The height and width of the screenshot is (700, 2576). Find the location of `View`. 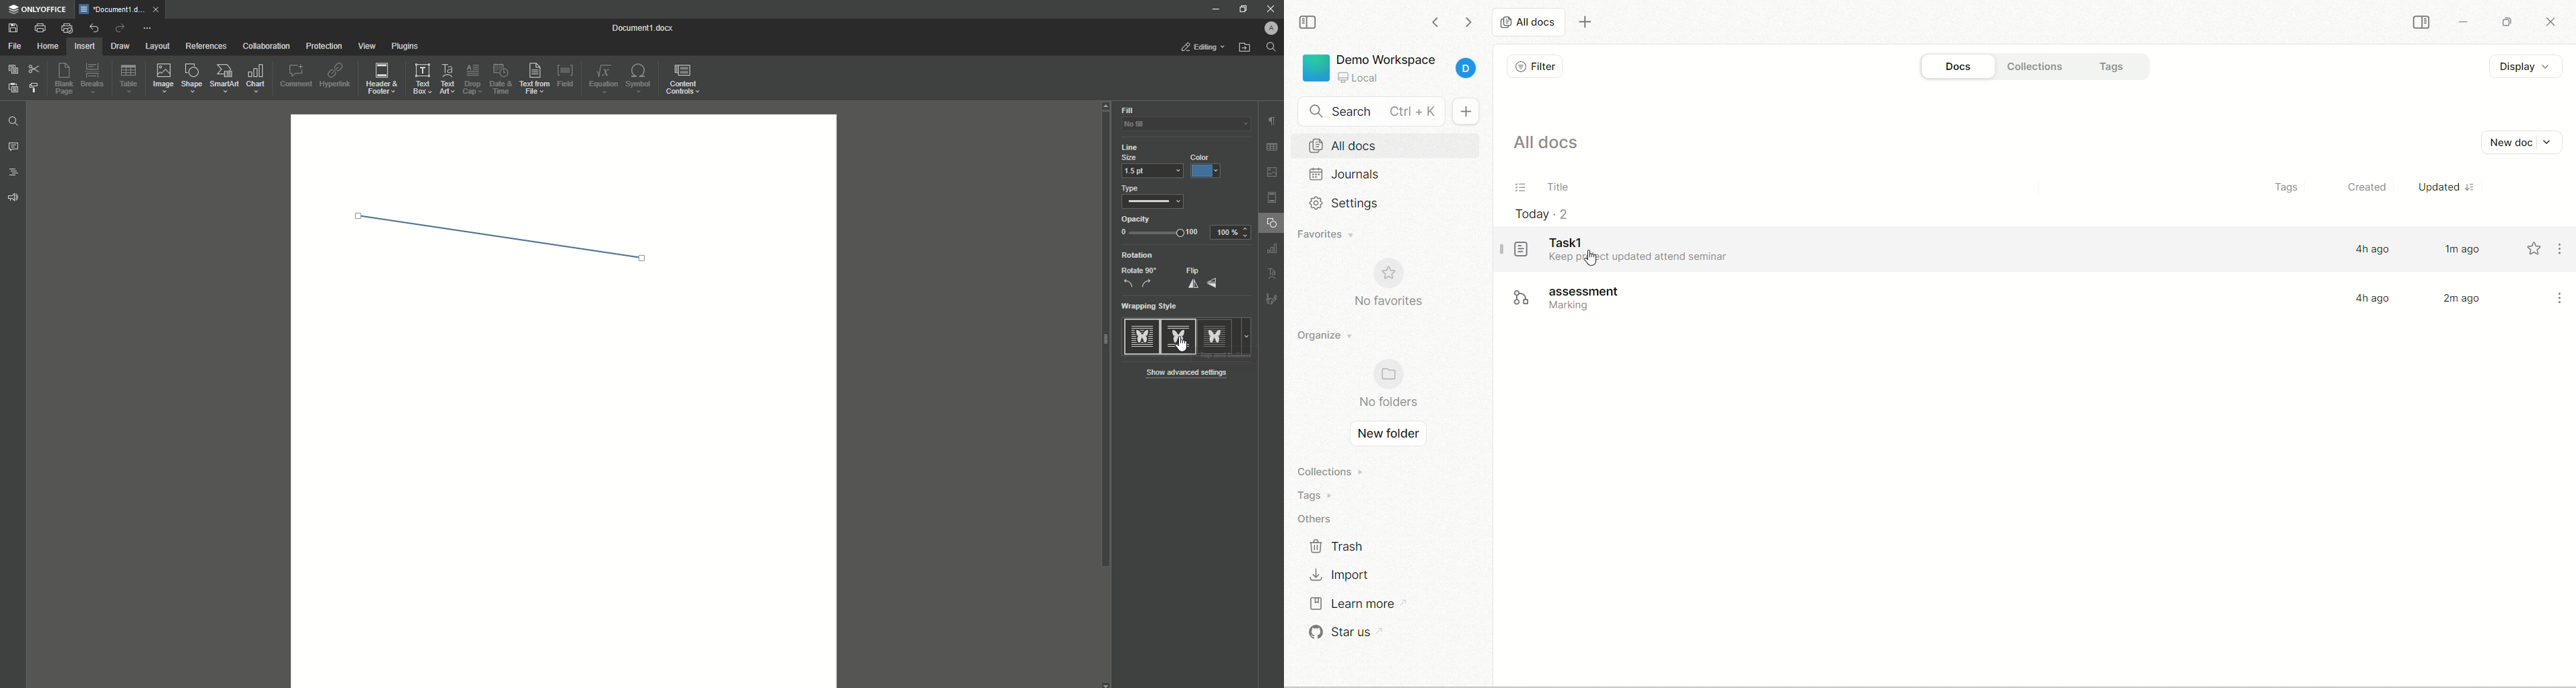

View is located at coordinates (366, 46).